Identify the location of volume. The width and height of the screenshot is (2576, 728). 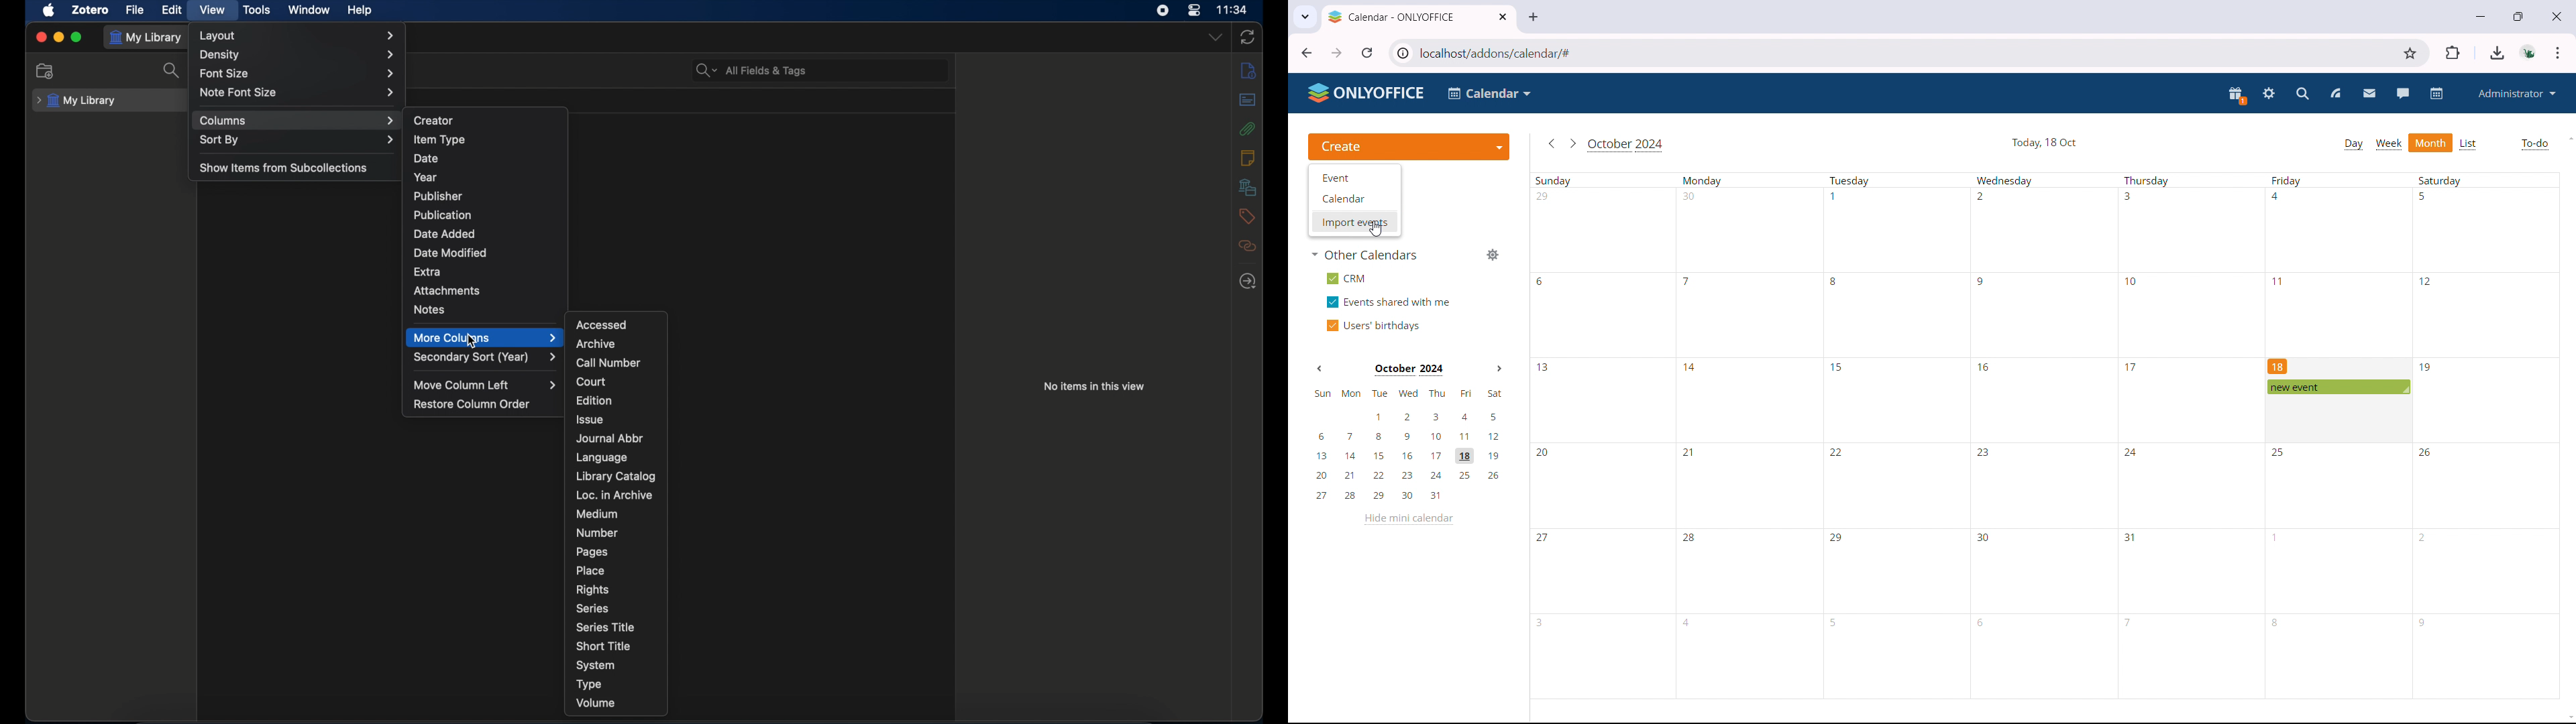
(596, 703).